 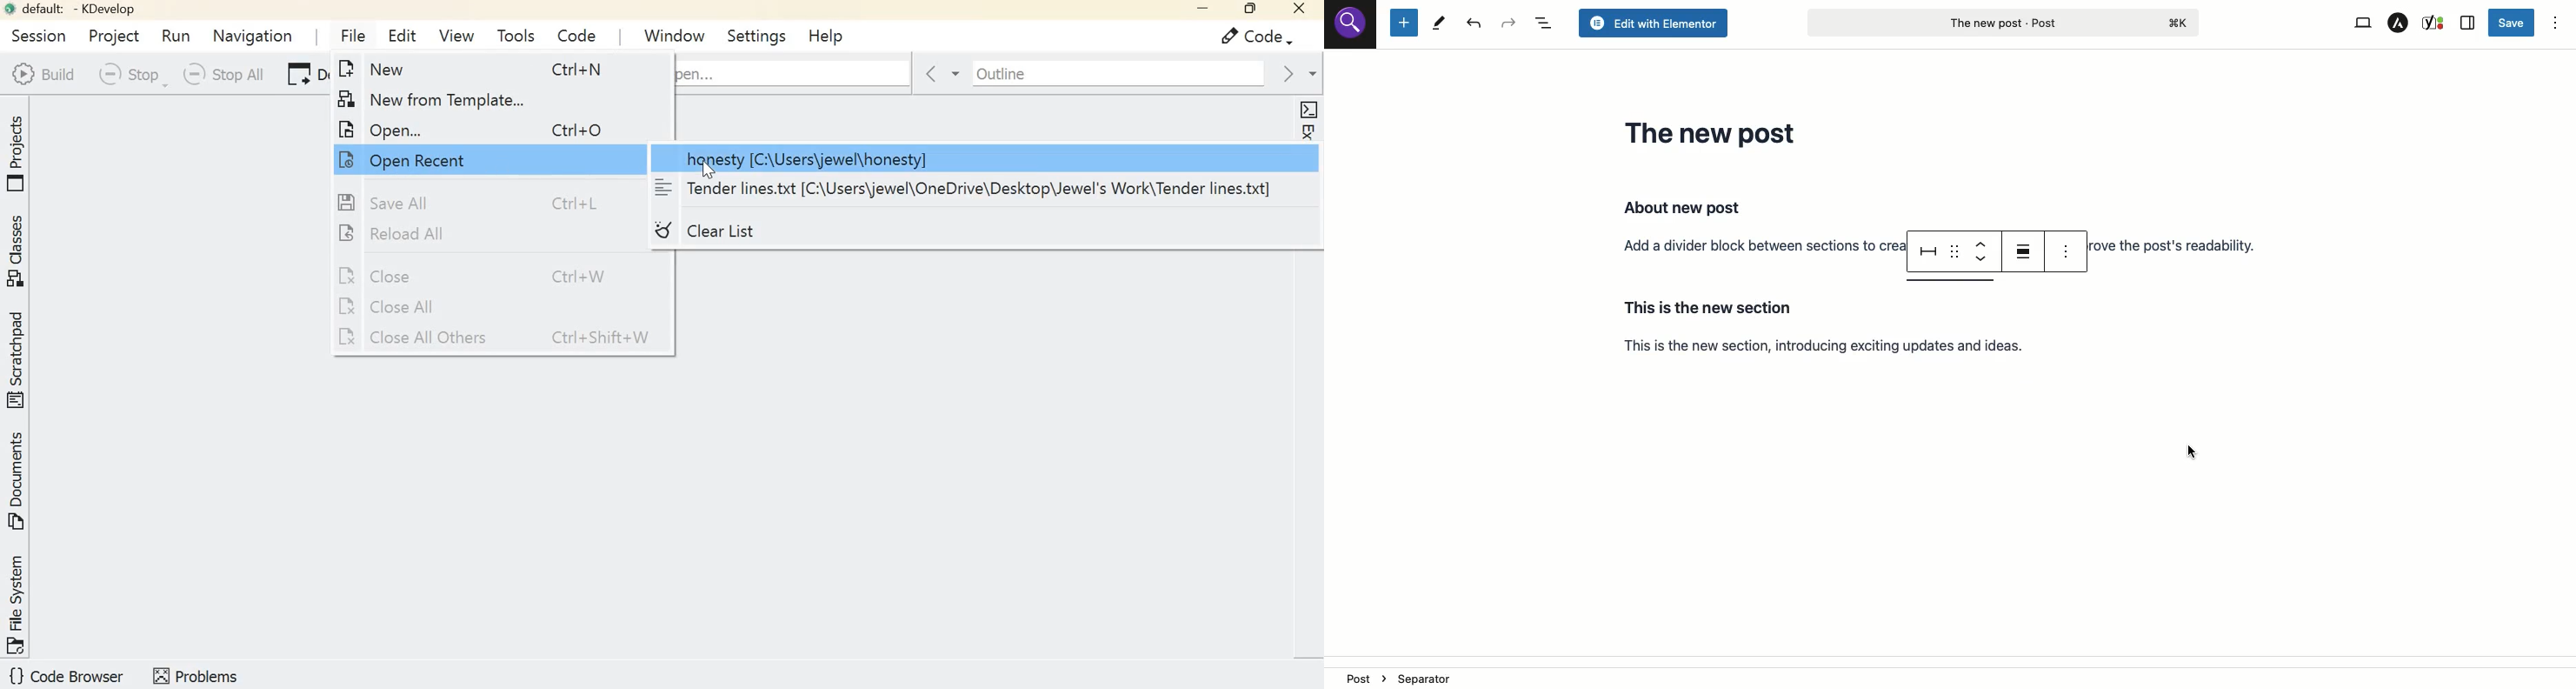 I want to click on cursor, so click(x=2194, y=452).